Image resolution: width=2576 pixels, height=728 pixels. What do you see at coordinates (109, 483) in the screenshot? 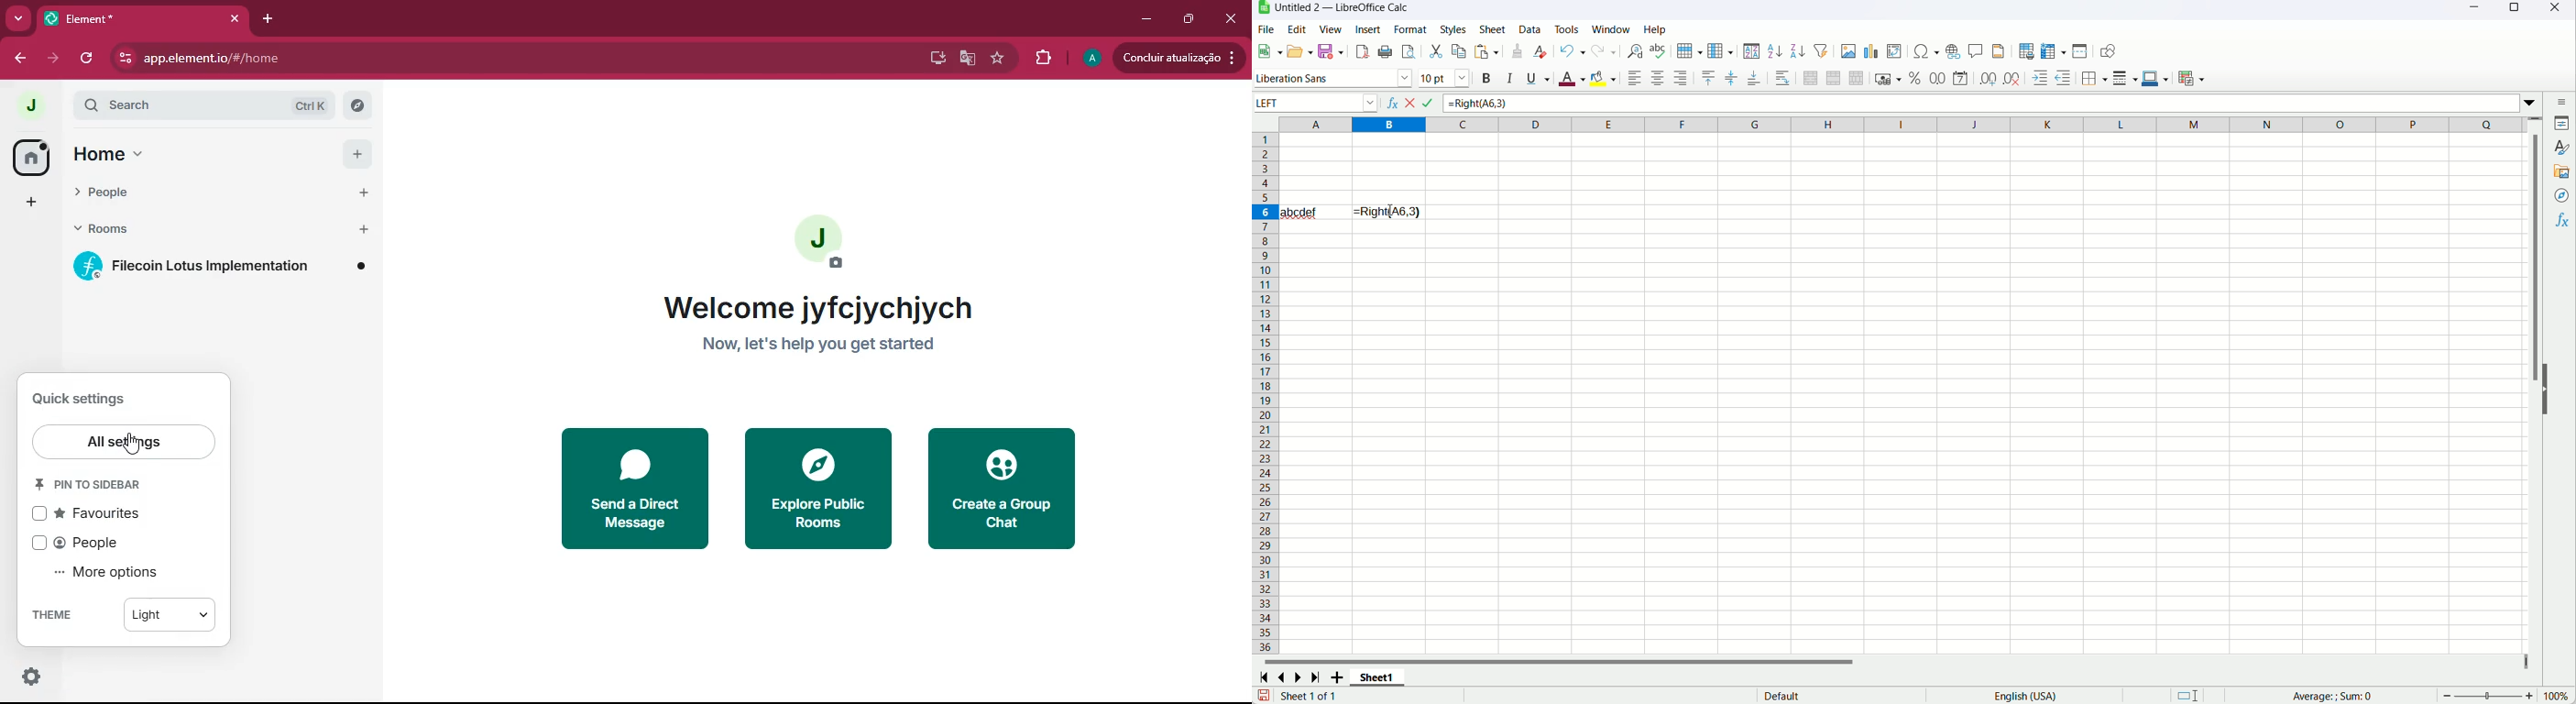
I see `pin to sidebar` at bounding box center [109, 483].